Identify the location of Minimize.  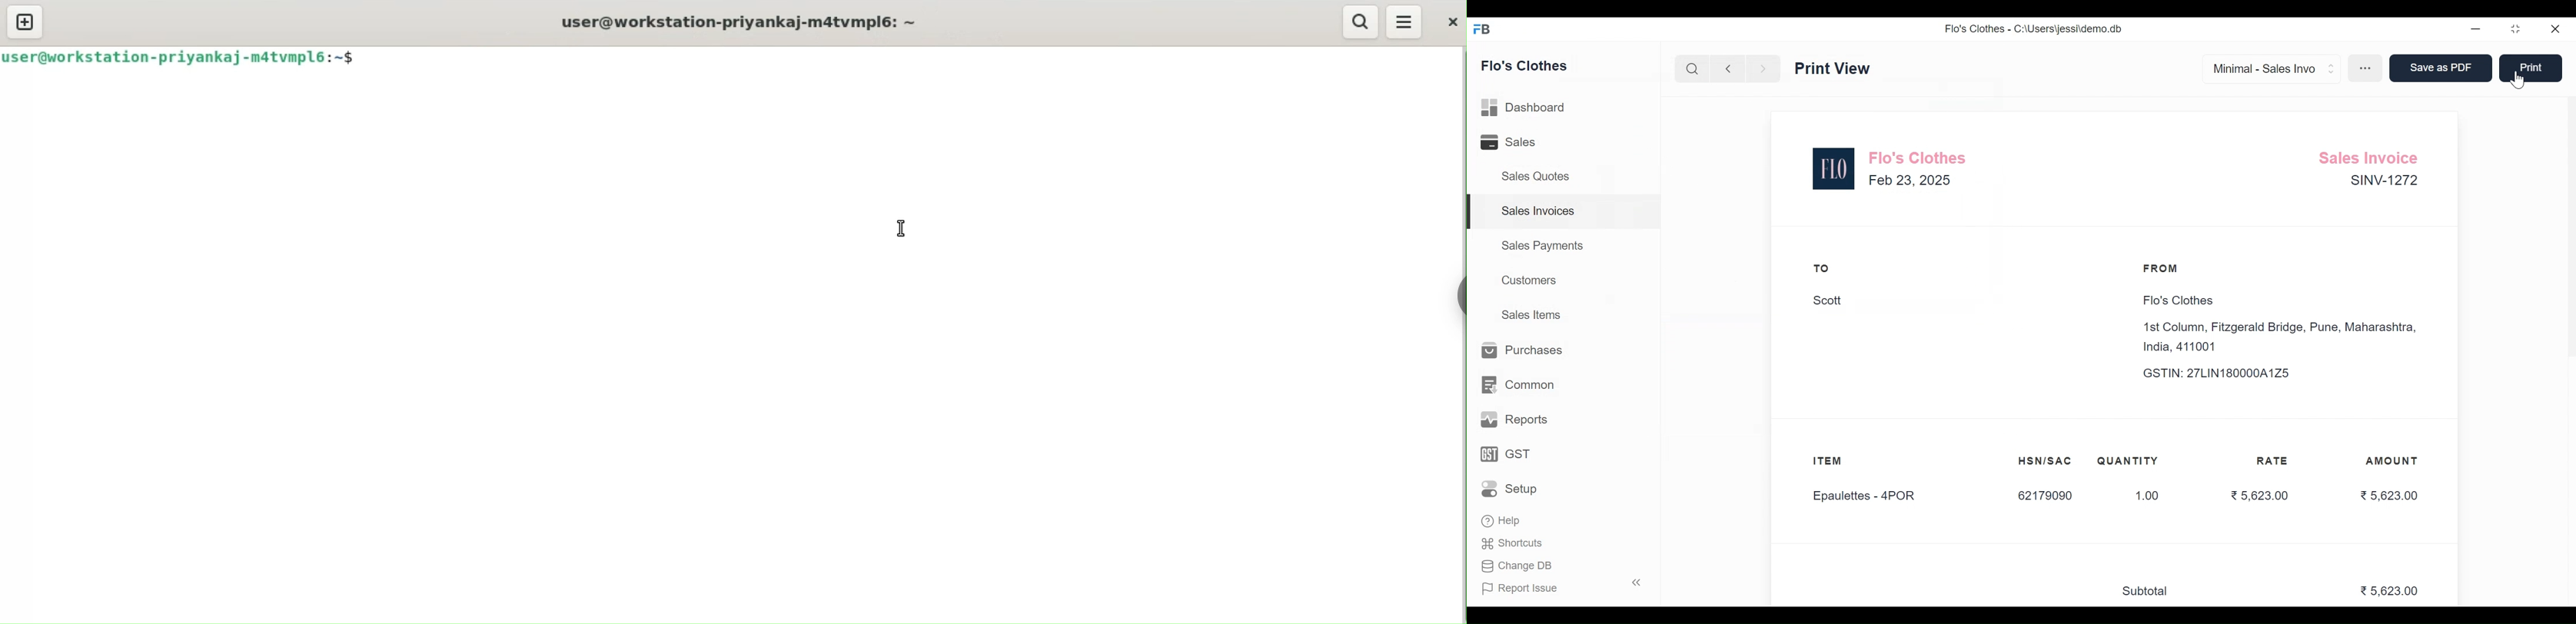
(2476, 29).